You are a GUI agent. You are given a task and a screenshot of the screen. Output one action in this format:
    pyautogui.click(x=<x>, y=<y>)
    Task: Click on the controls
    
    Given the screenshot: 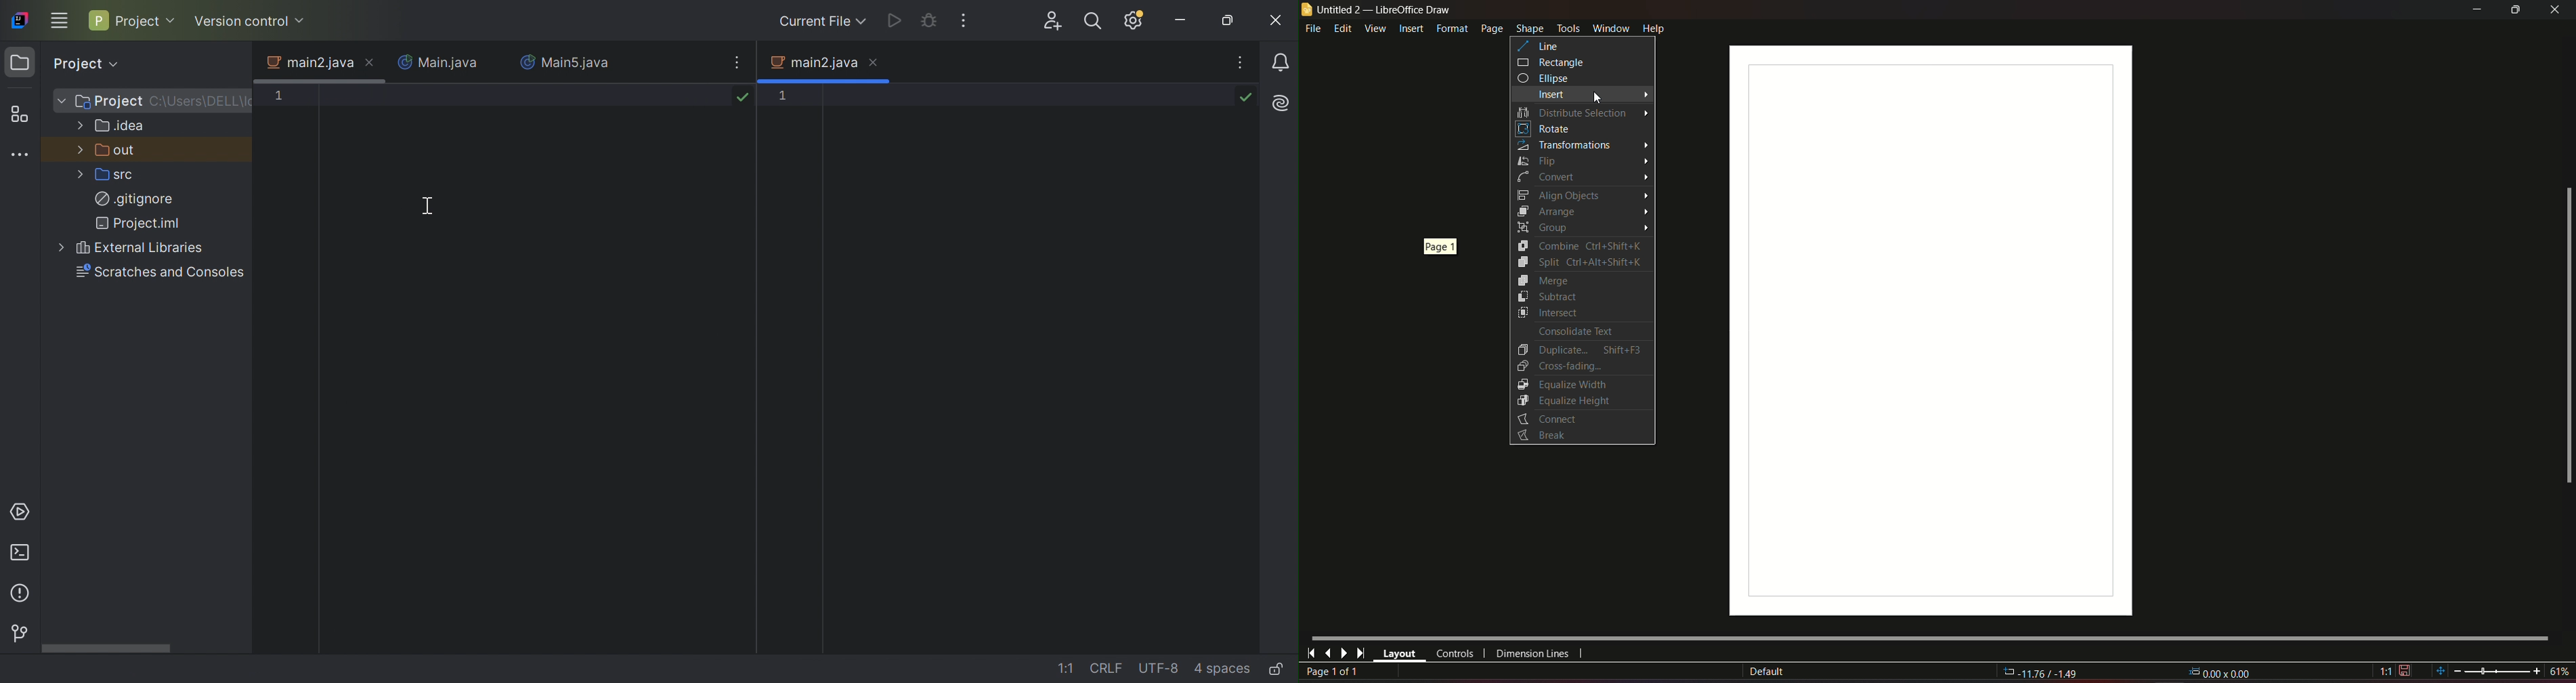 What is the action you would take?
    pyautogui.click(x=1454, y=654)
    